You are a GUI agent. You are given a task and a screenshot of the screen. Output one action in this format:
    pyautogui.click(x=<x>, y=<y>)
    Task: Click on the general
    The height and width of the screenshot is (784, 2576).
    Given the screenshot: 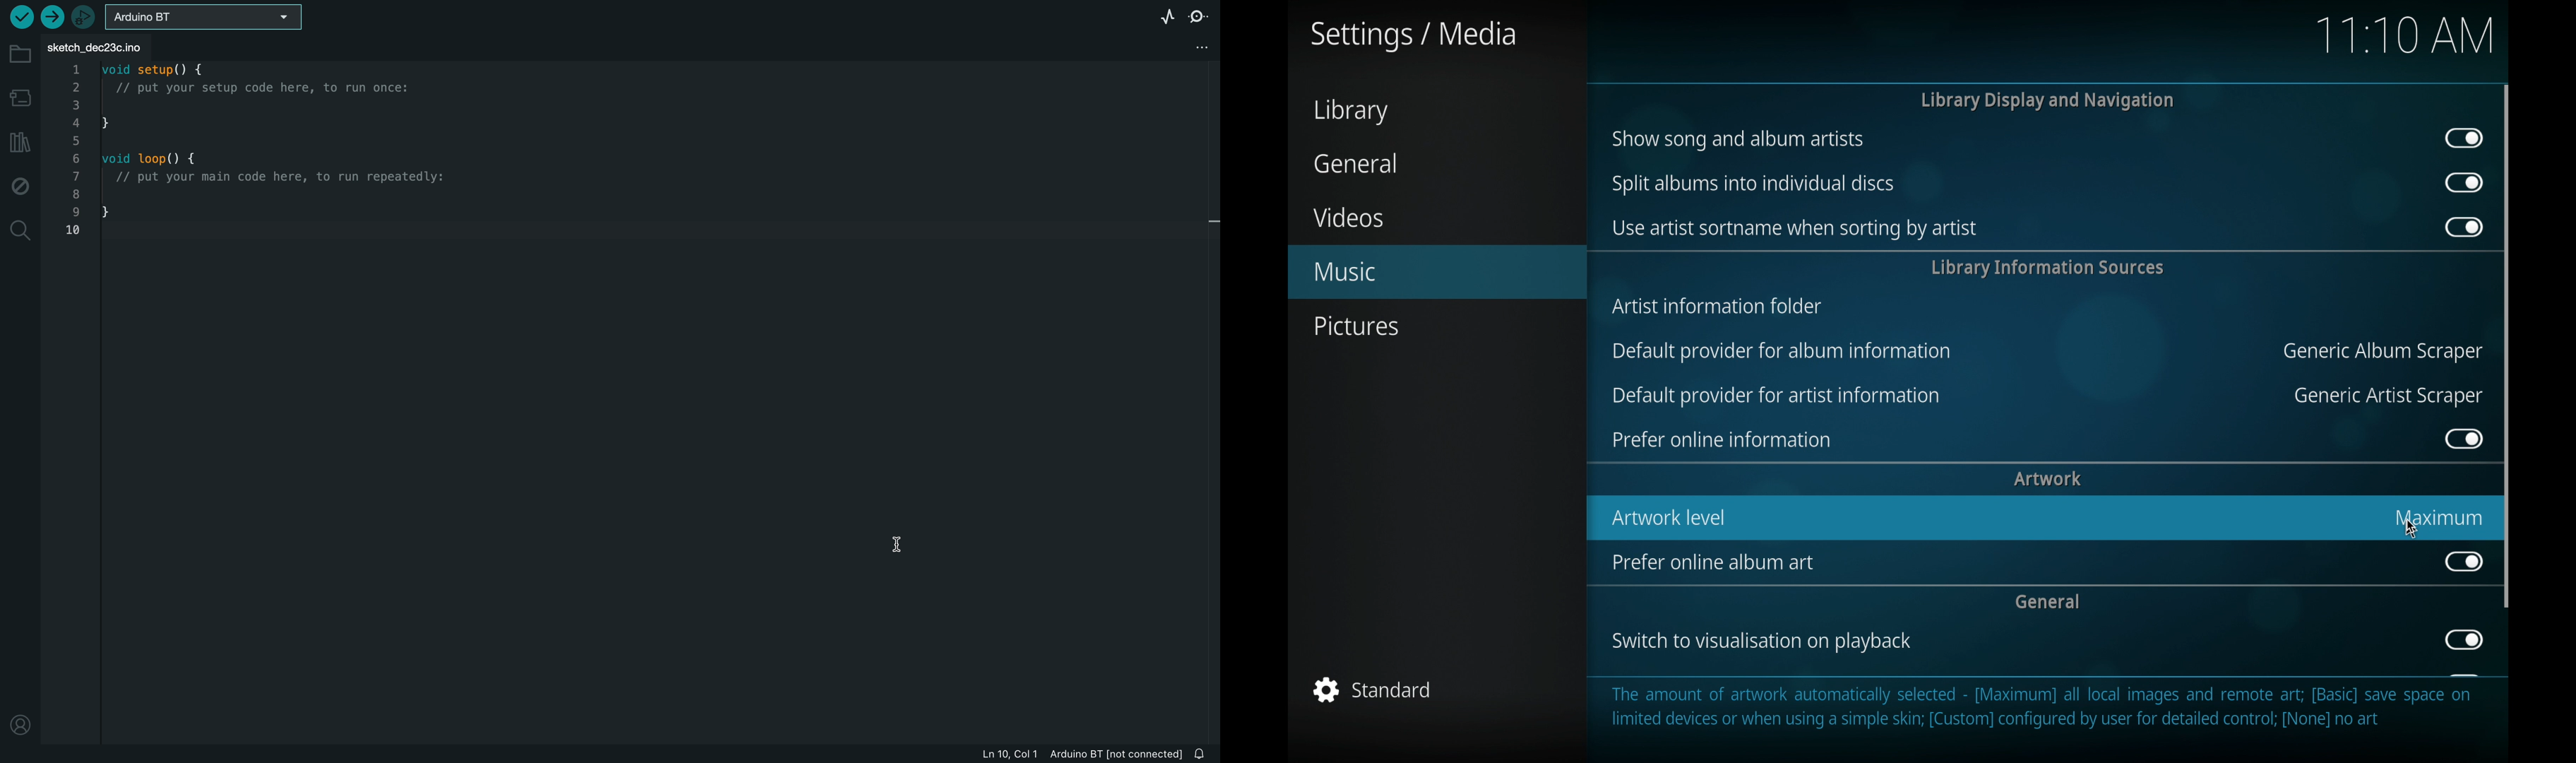 What is the action you would take?
    pyautogui.click(x=1355, y=162)
    